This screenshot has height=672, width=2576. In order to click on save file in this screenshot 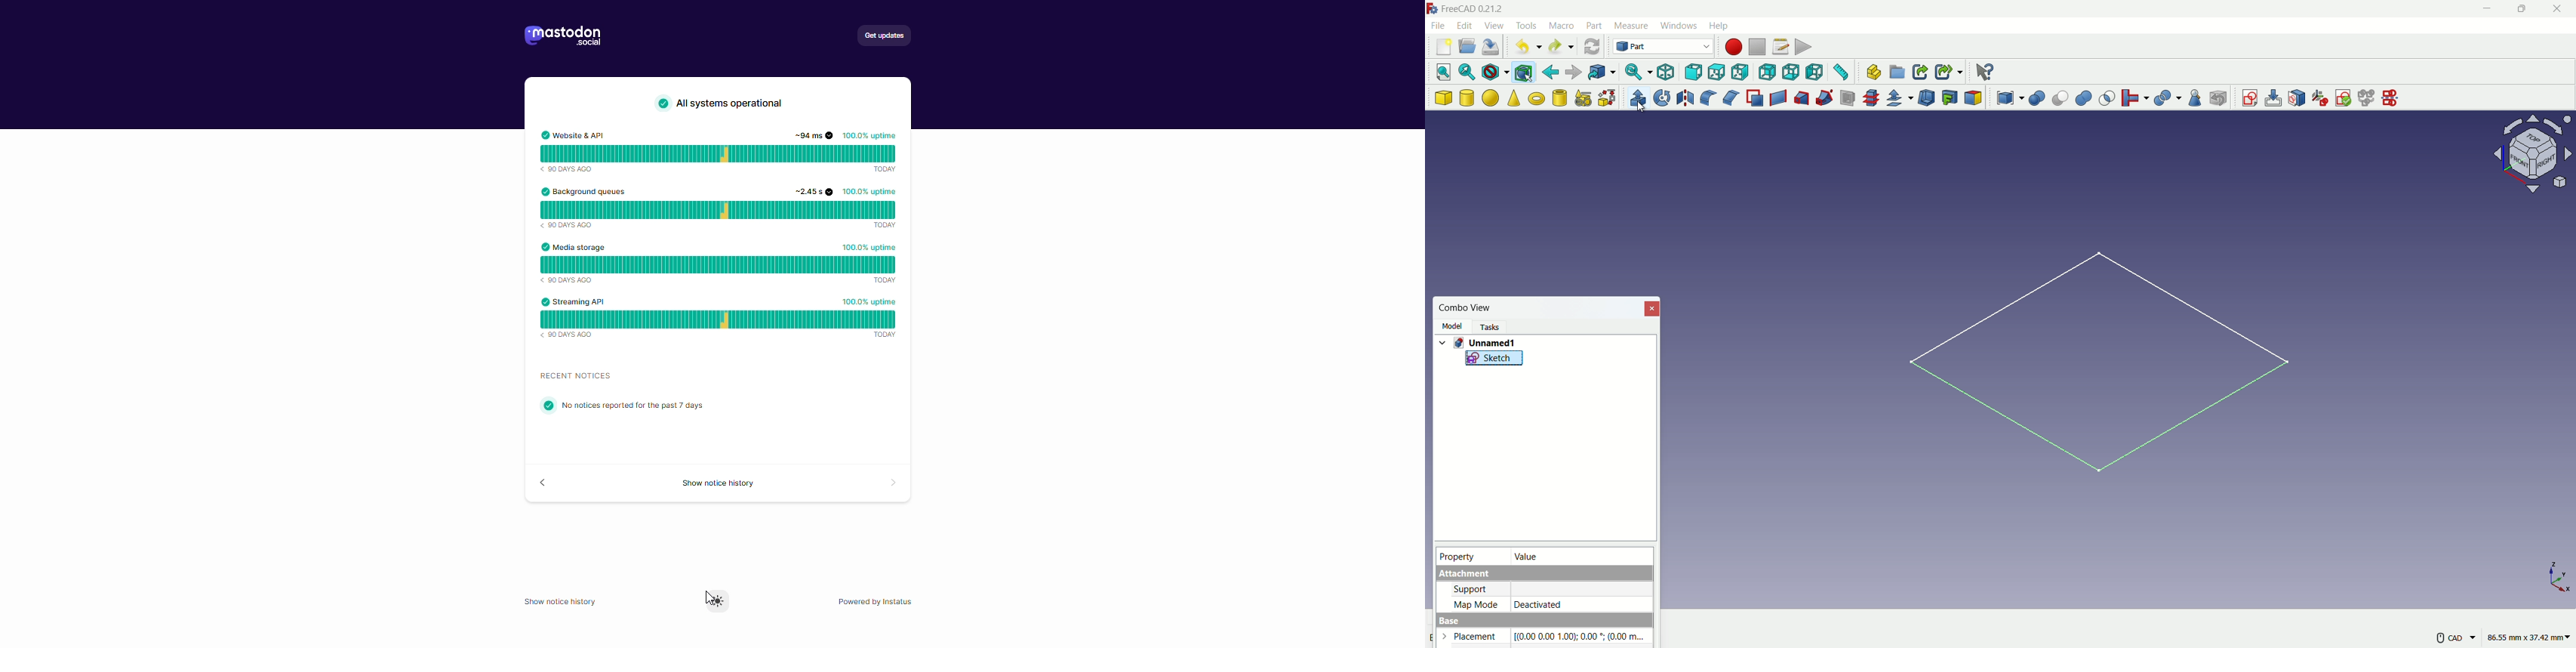, I will do `click(1490, 47)`.